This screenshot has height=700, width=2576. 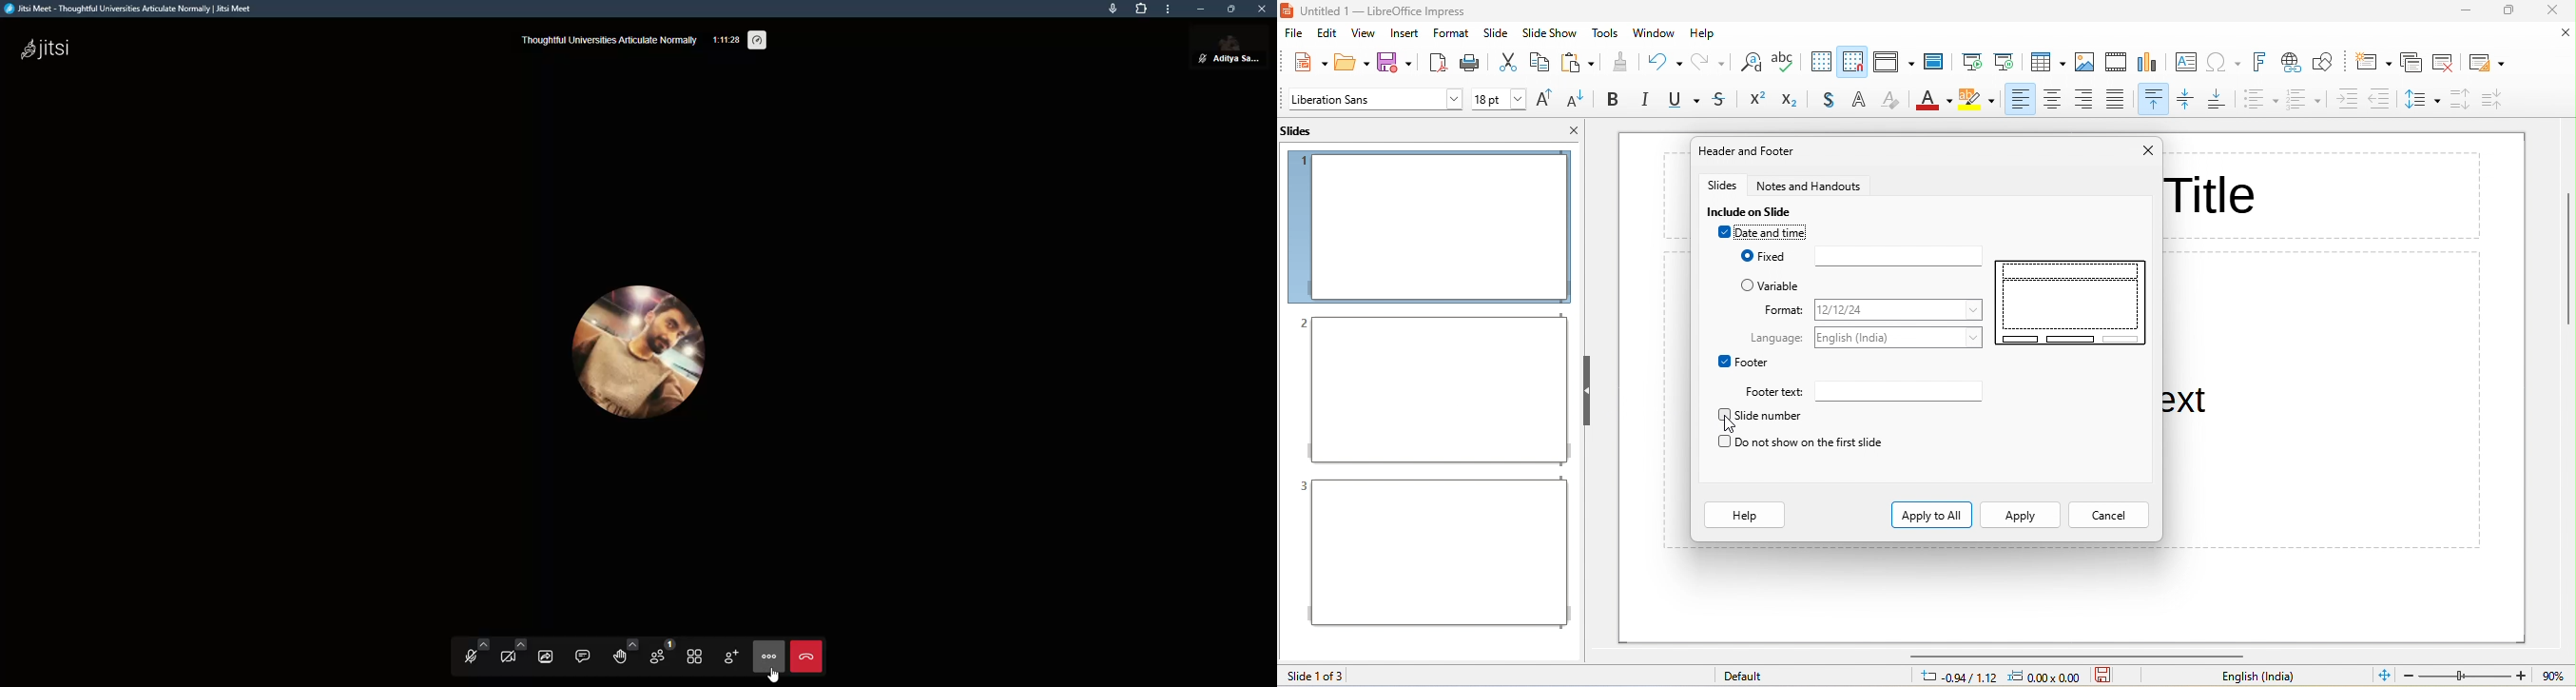 I want to click on minimize, so click(x=1200, y=8).